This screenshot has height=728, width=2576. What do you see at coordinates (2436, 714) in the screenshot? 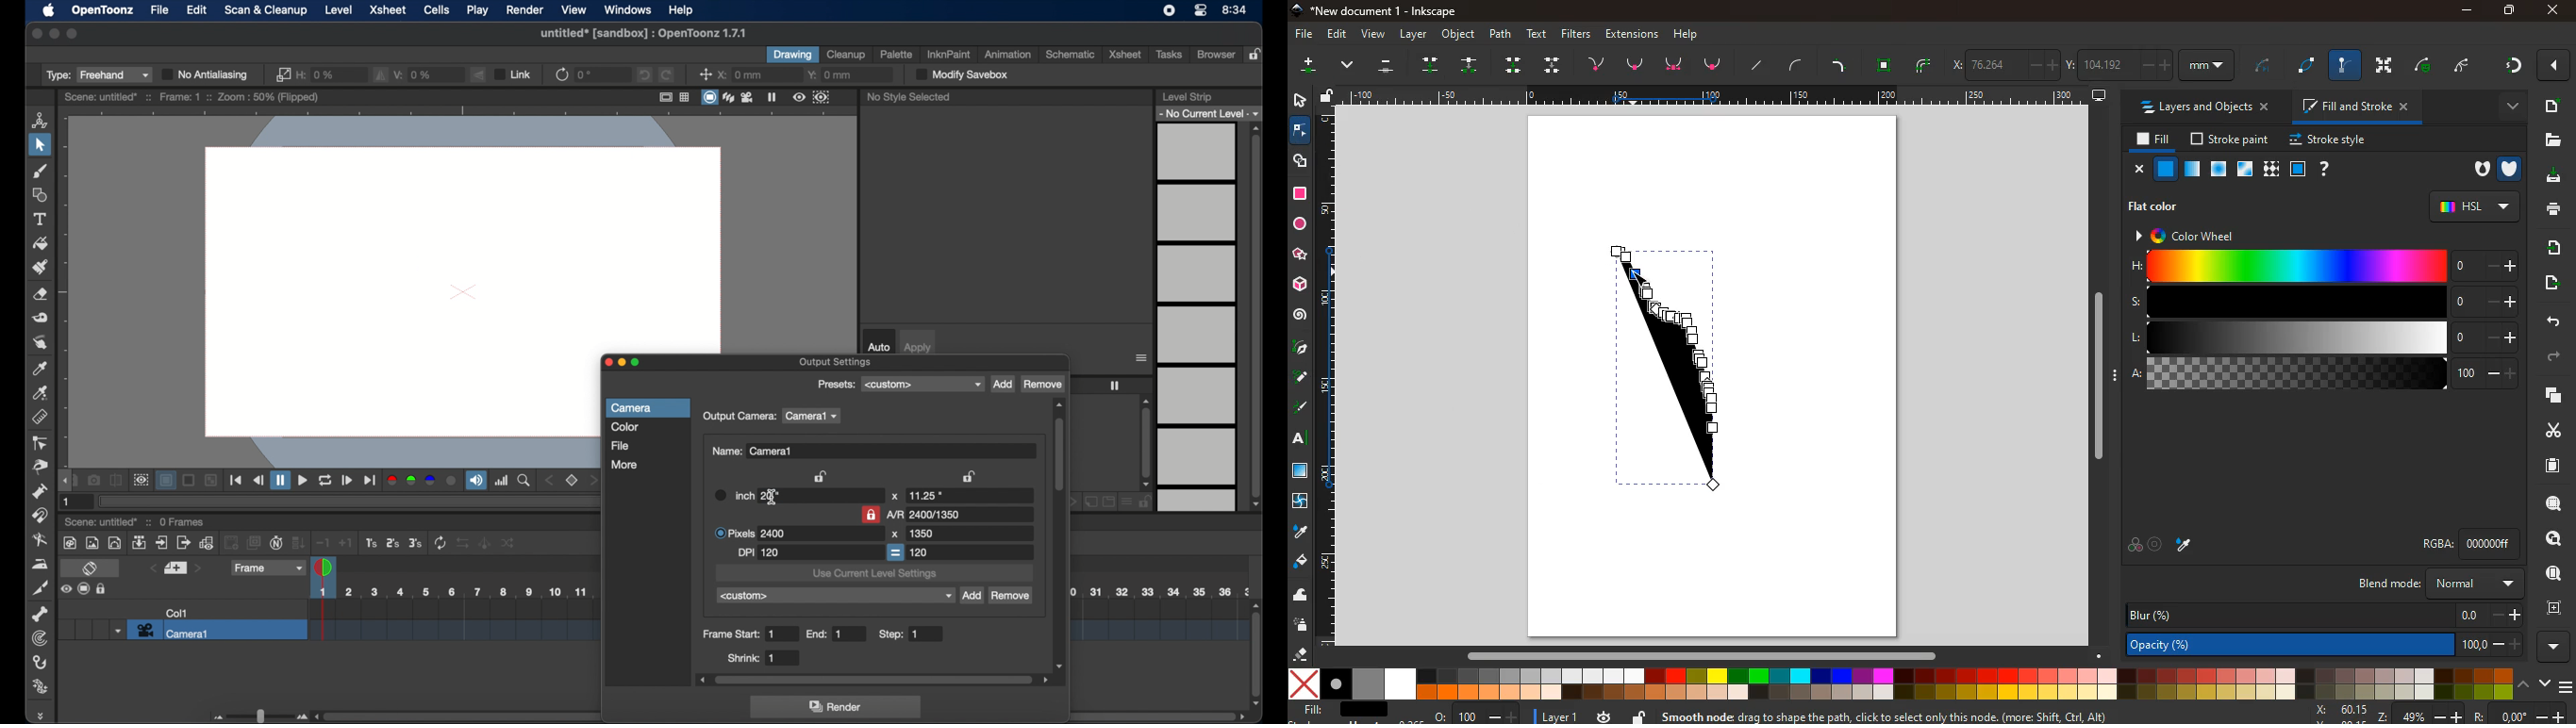
I see `coordinates` at bounding box center [2436, 714].